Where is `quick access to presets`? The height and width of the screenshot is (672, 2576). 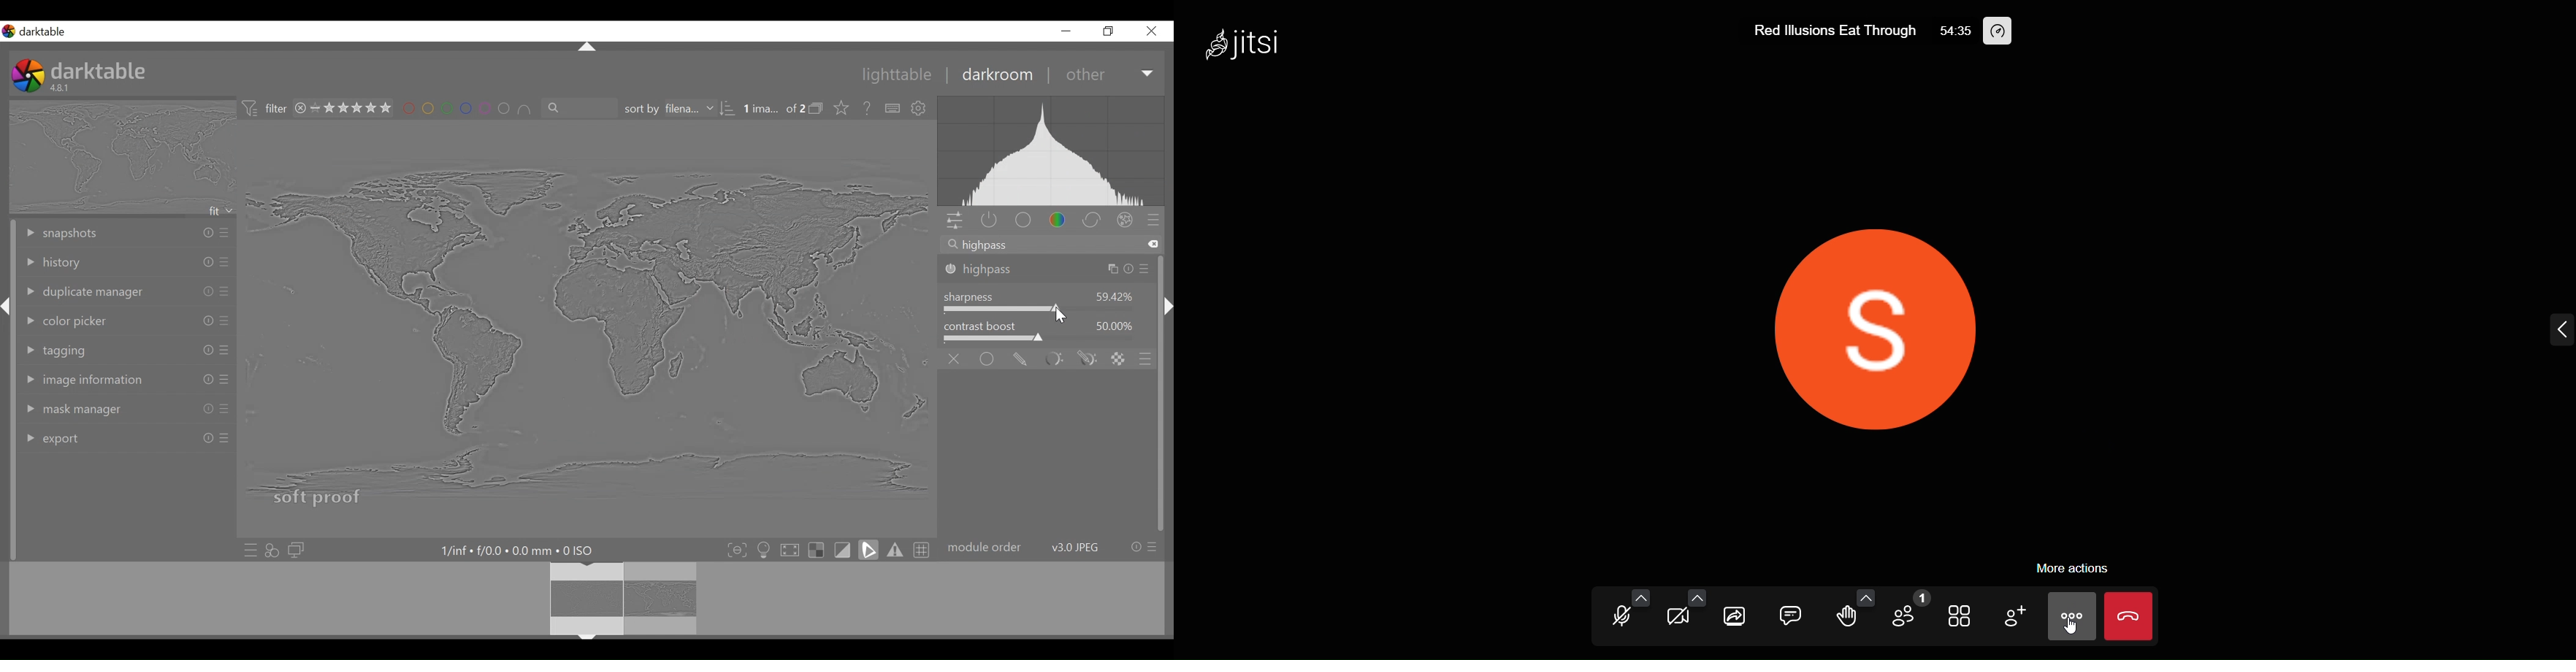
quick access to presets is located at coordinates (248, 551).